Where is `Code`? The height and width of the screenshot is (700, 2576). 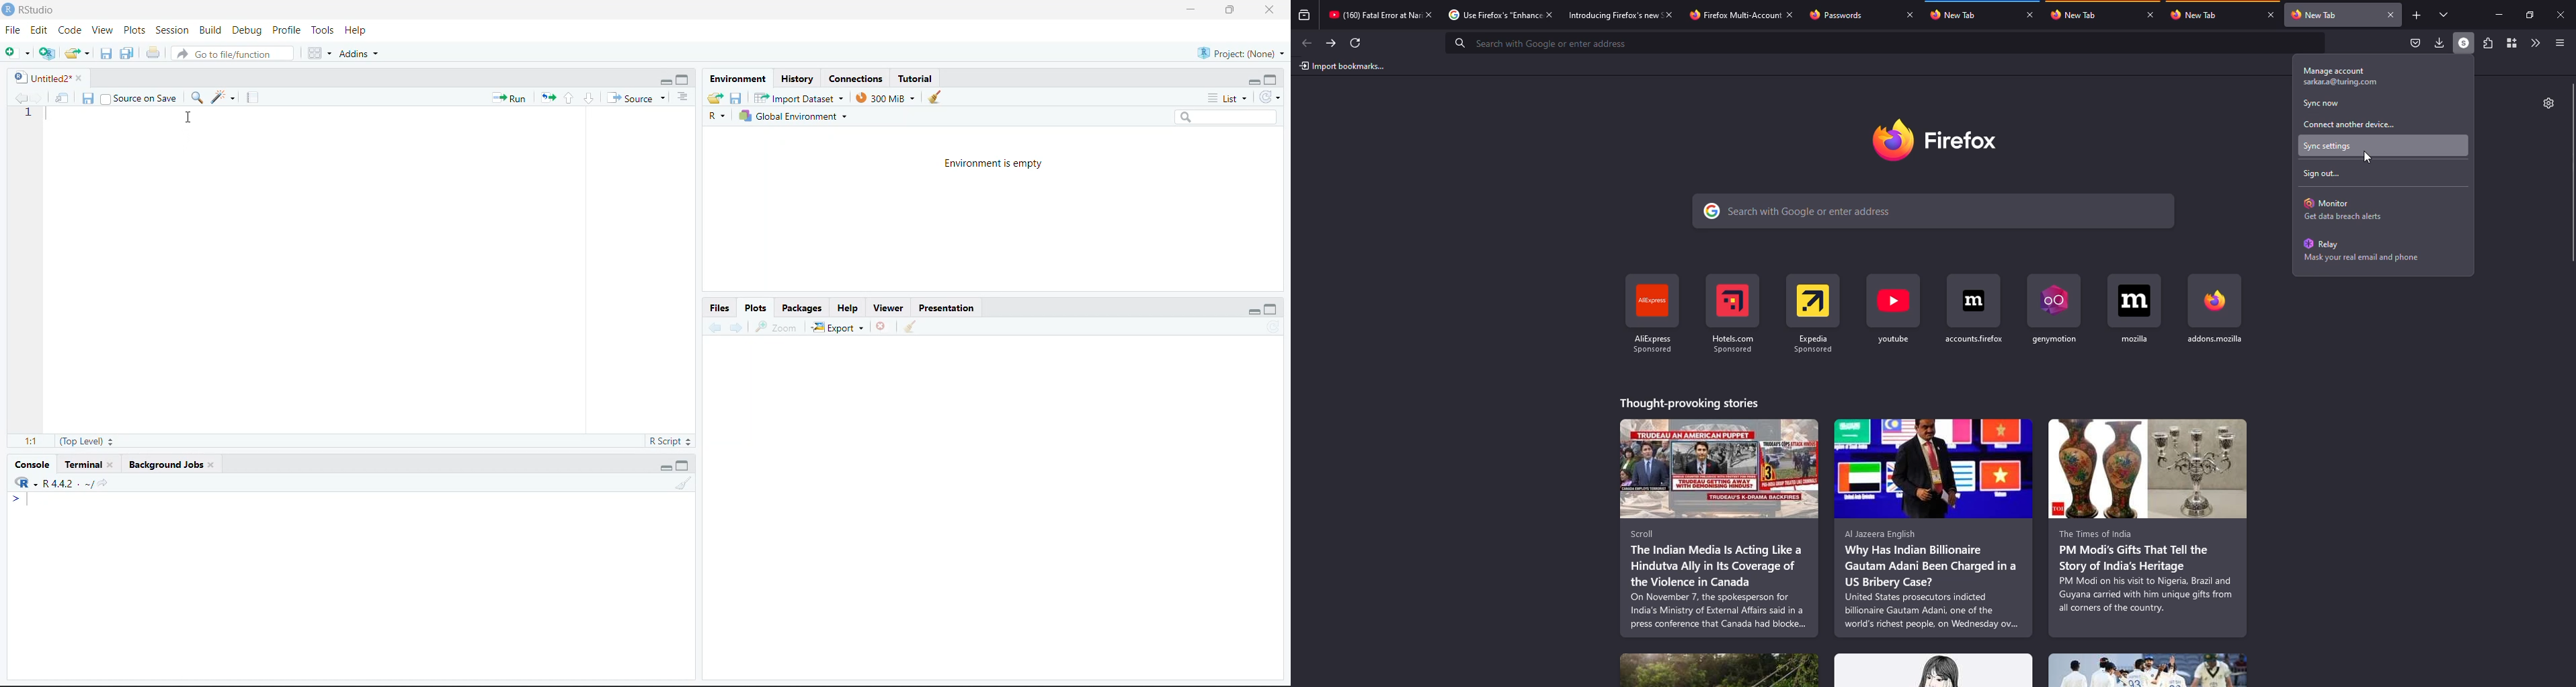
Code is located at coordinates (69, 32).